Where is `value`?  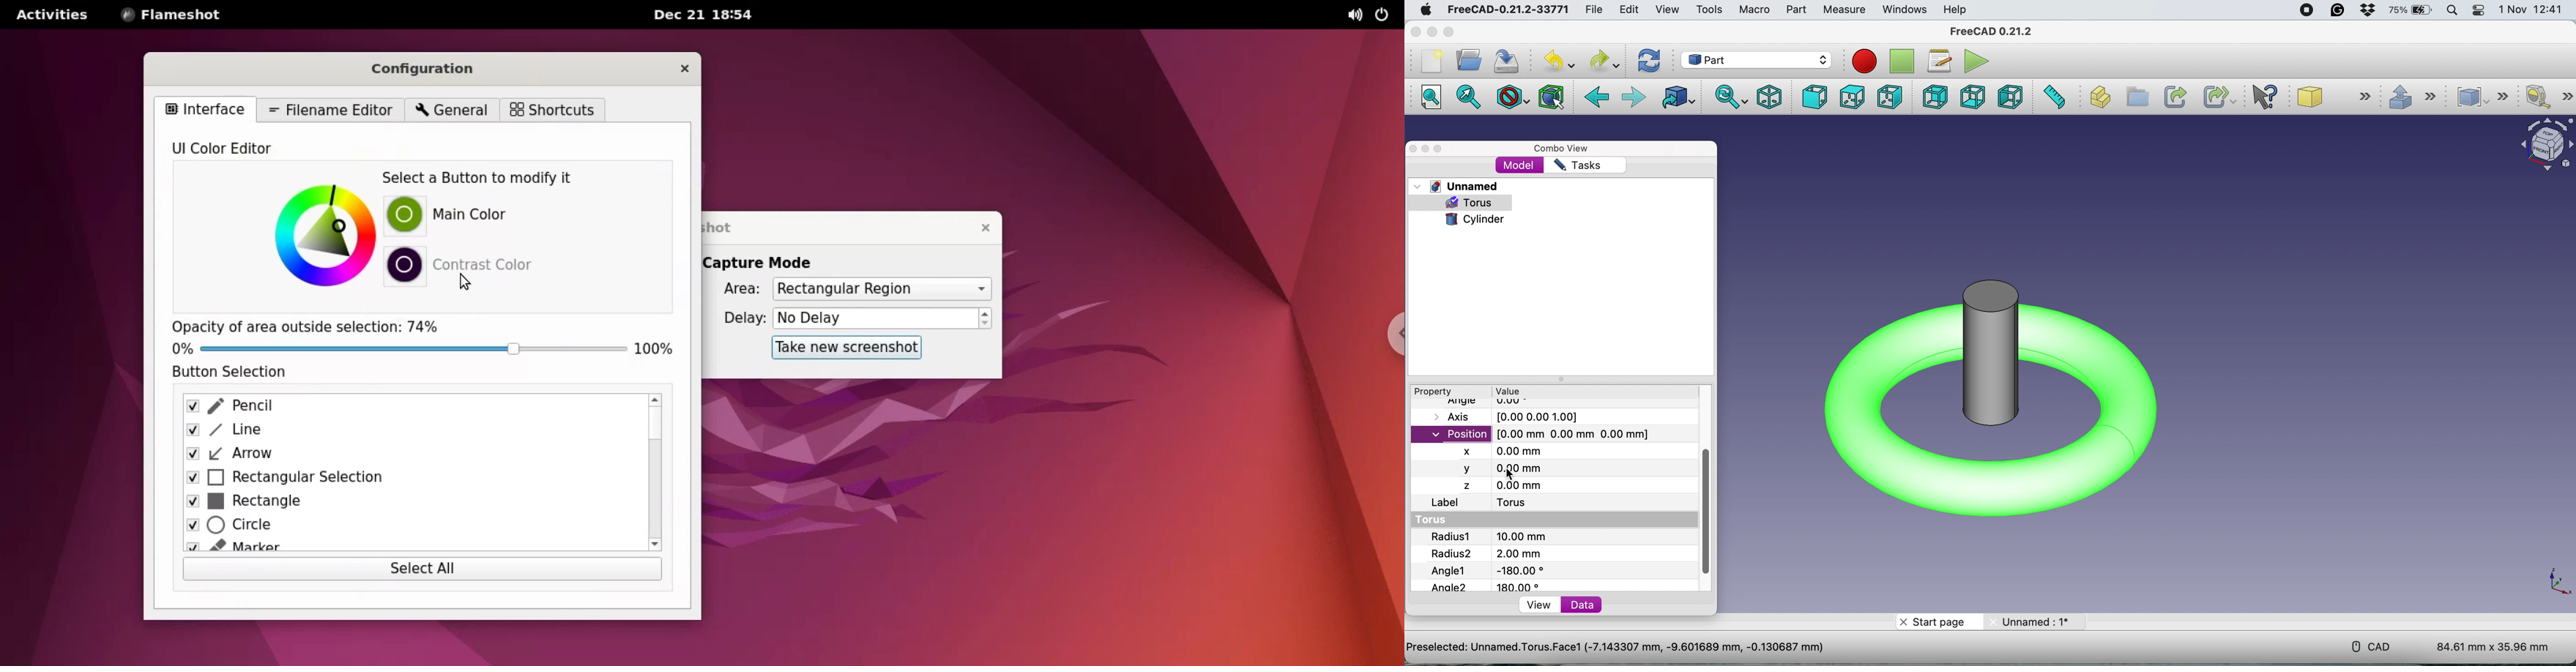 value is located at coordinates (1522, 390).